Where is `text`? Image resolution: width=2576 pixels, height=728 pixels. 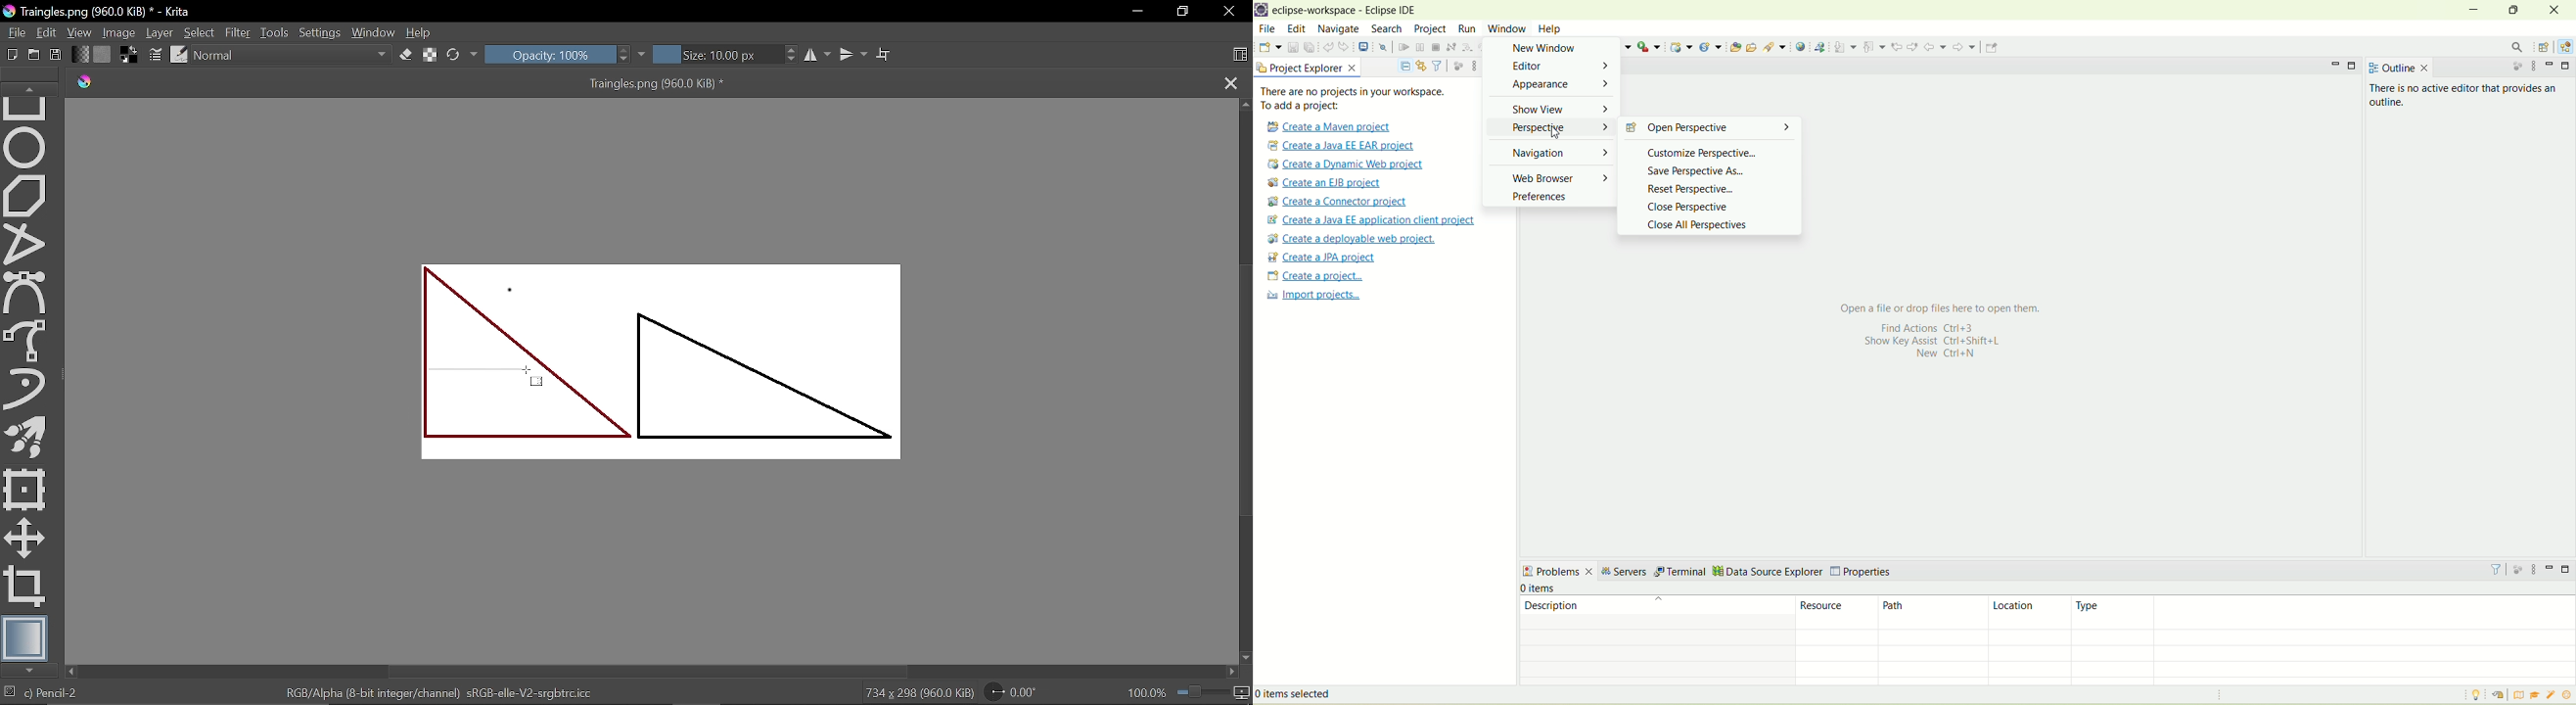 text is located at coordinates (1361, 99).